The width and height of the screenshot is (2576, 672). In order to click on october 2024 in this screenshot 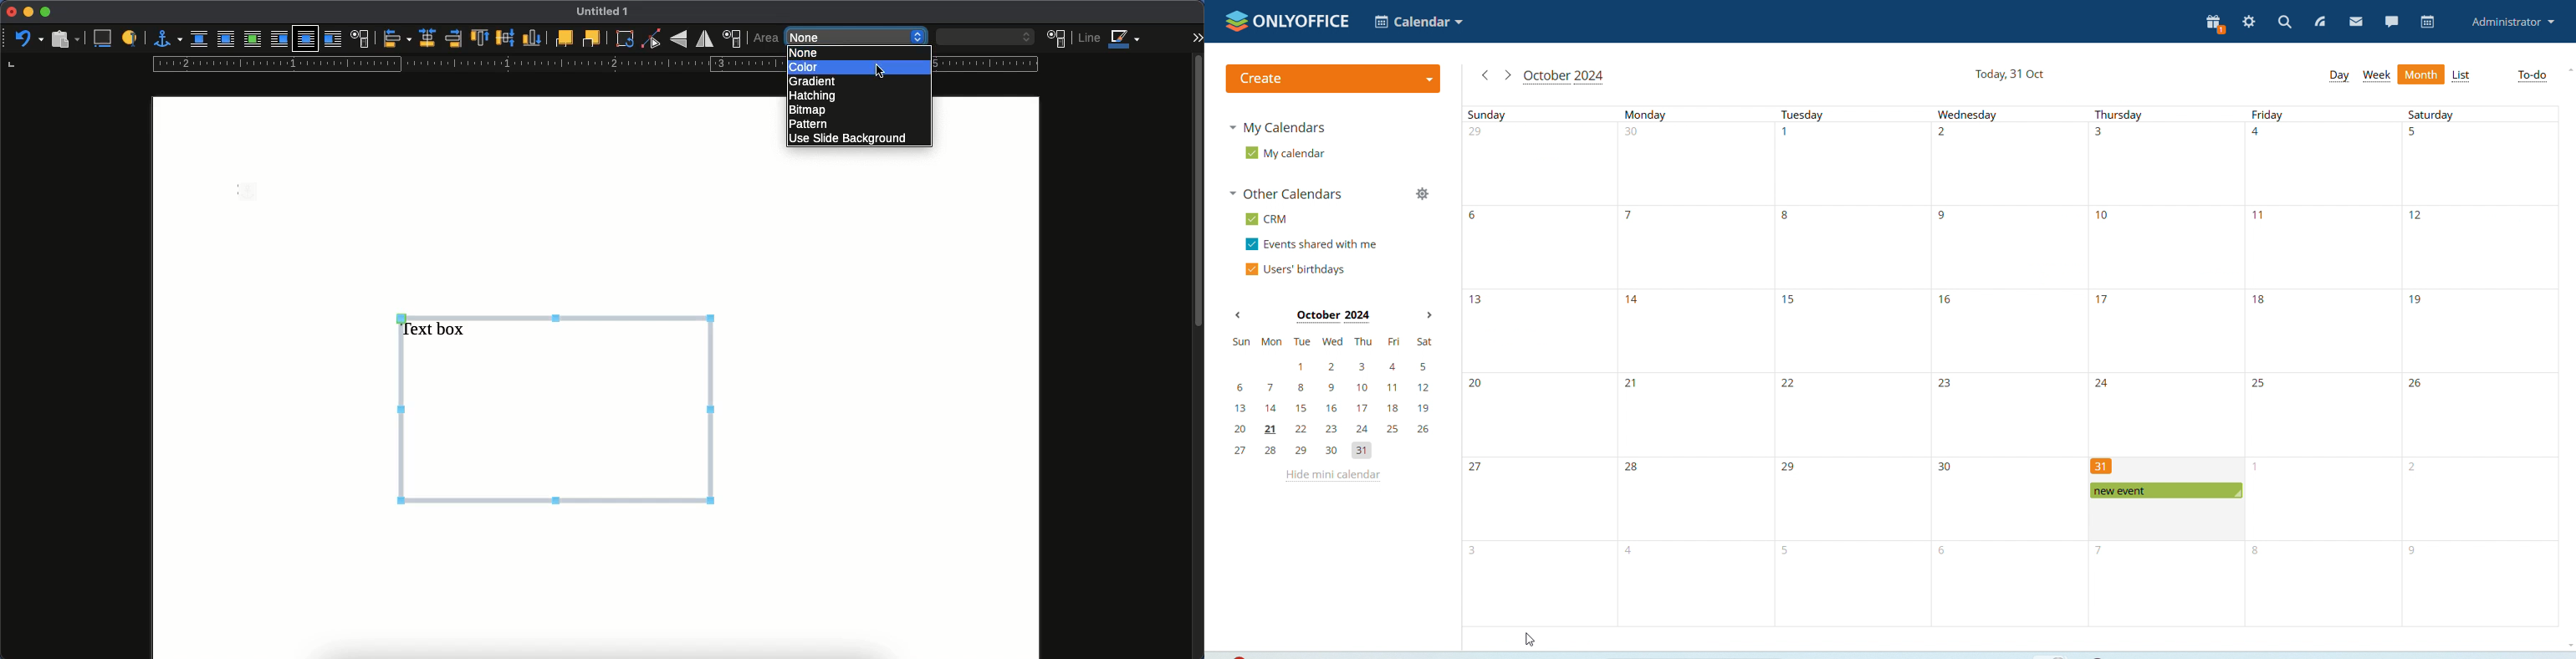, I will do `click(1332, 316)`.